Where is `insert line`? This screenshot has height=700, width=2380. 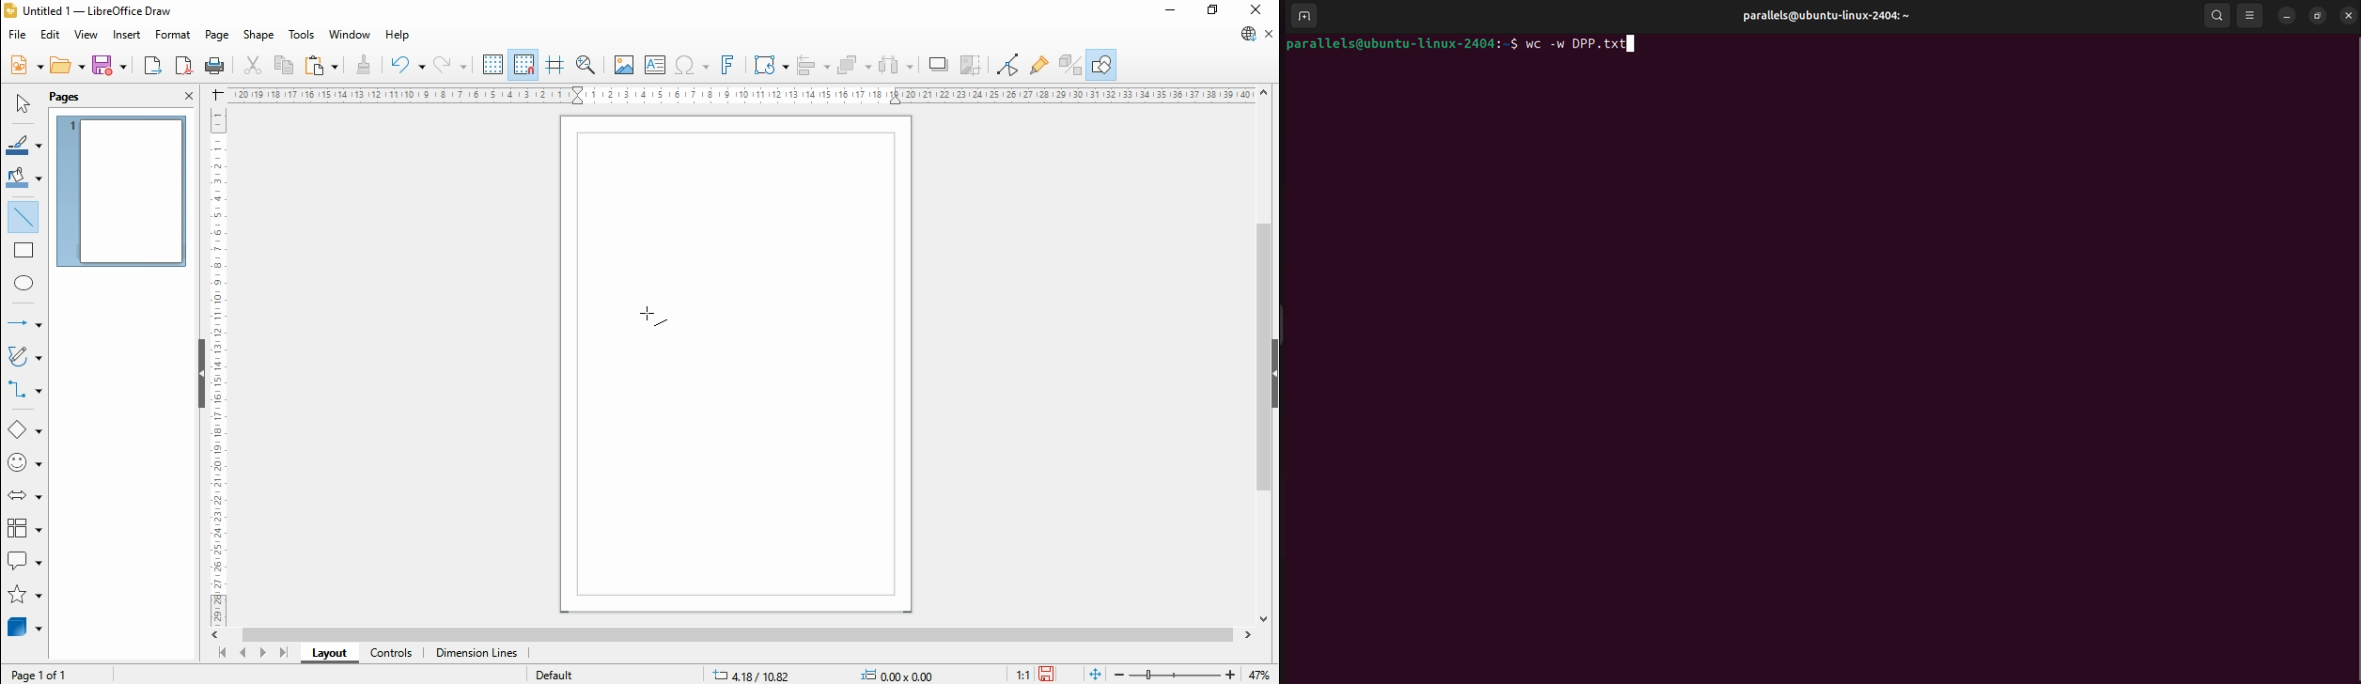
insert line is located at coordinates (24, 215).